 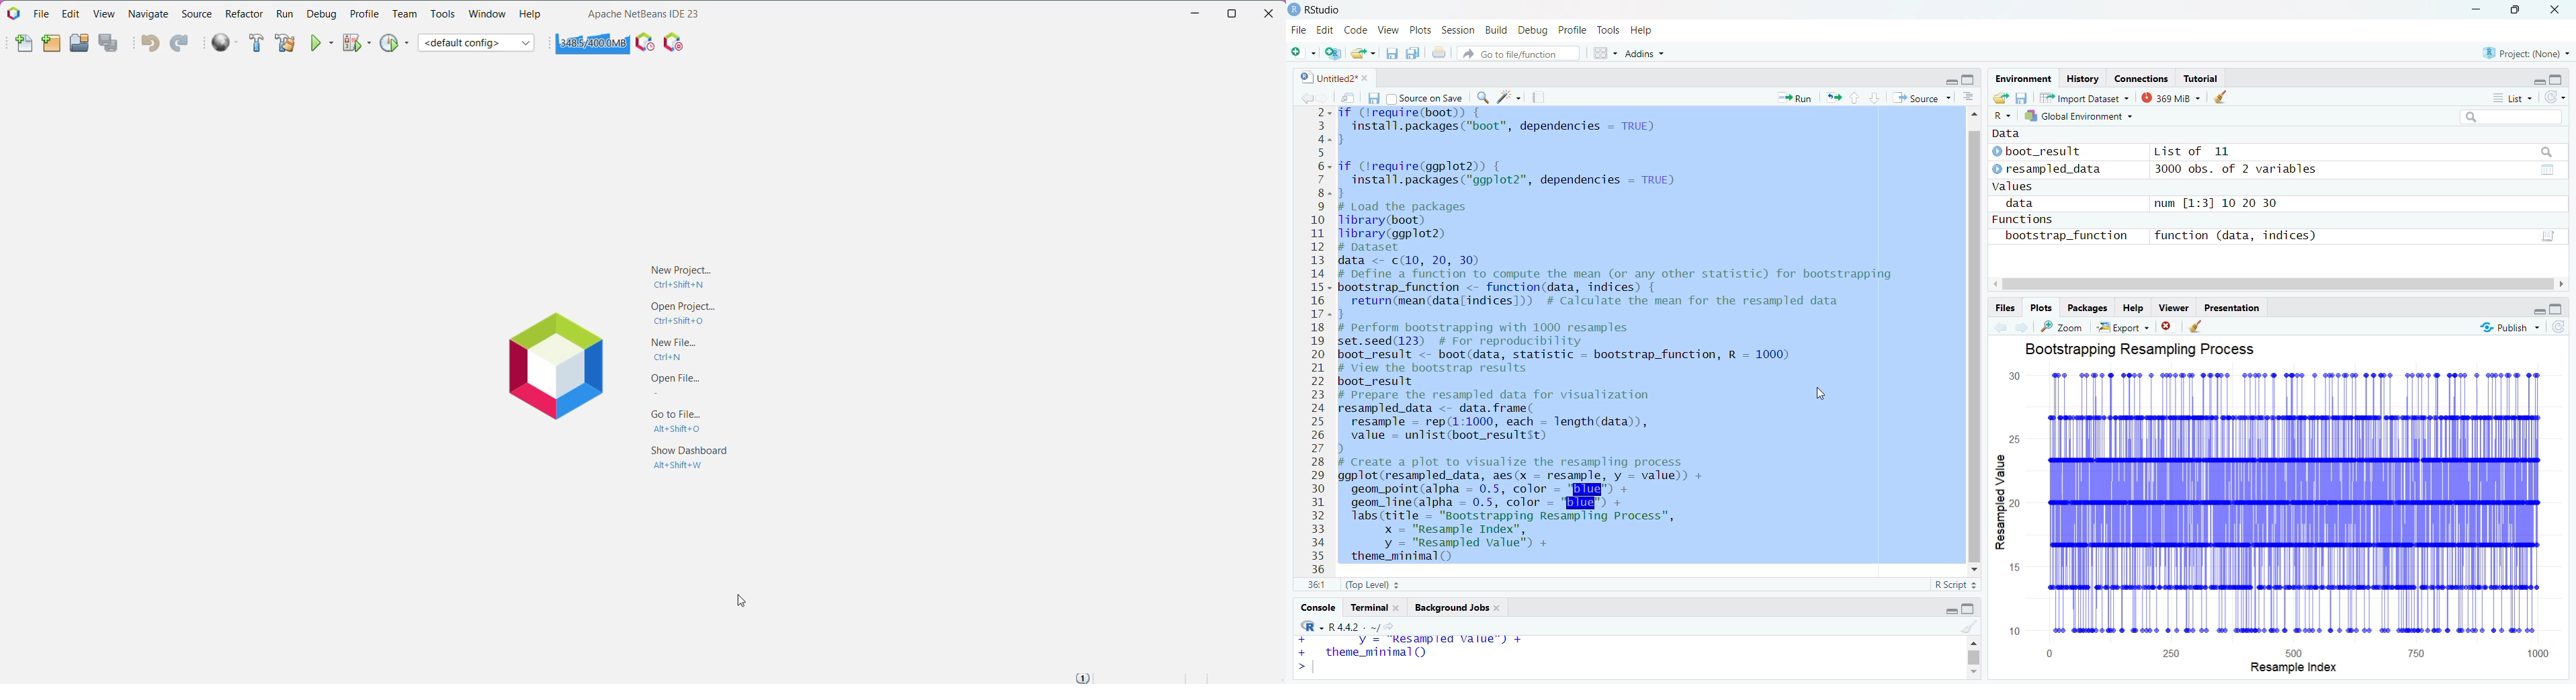 What do you see at coordinates (257, 44) in the screenshot?
I see `Build Project` at bounding box center [257, 44].